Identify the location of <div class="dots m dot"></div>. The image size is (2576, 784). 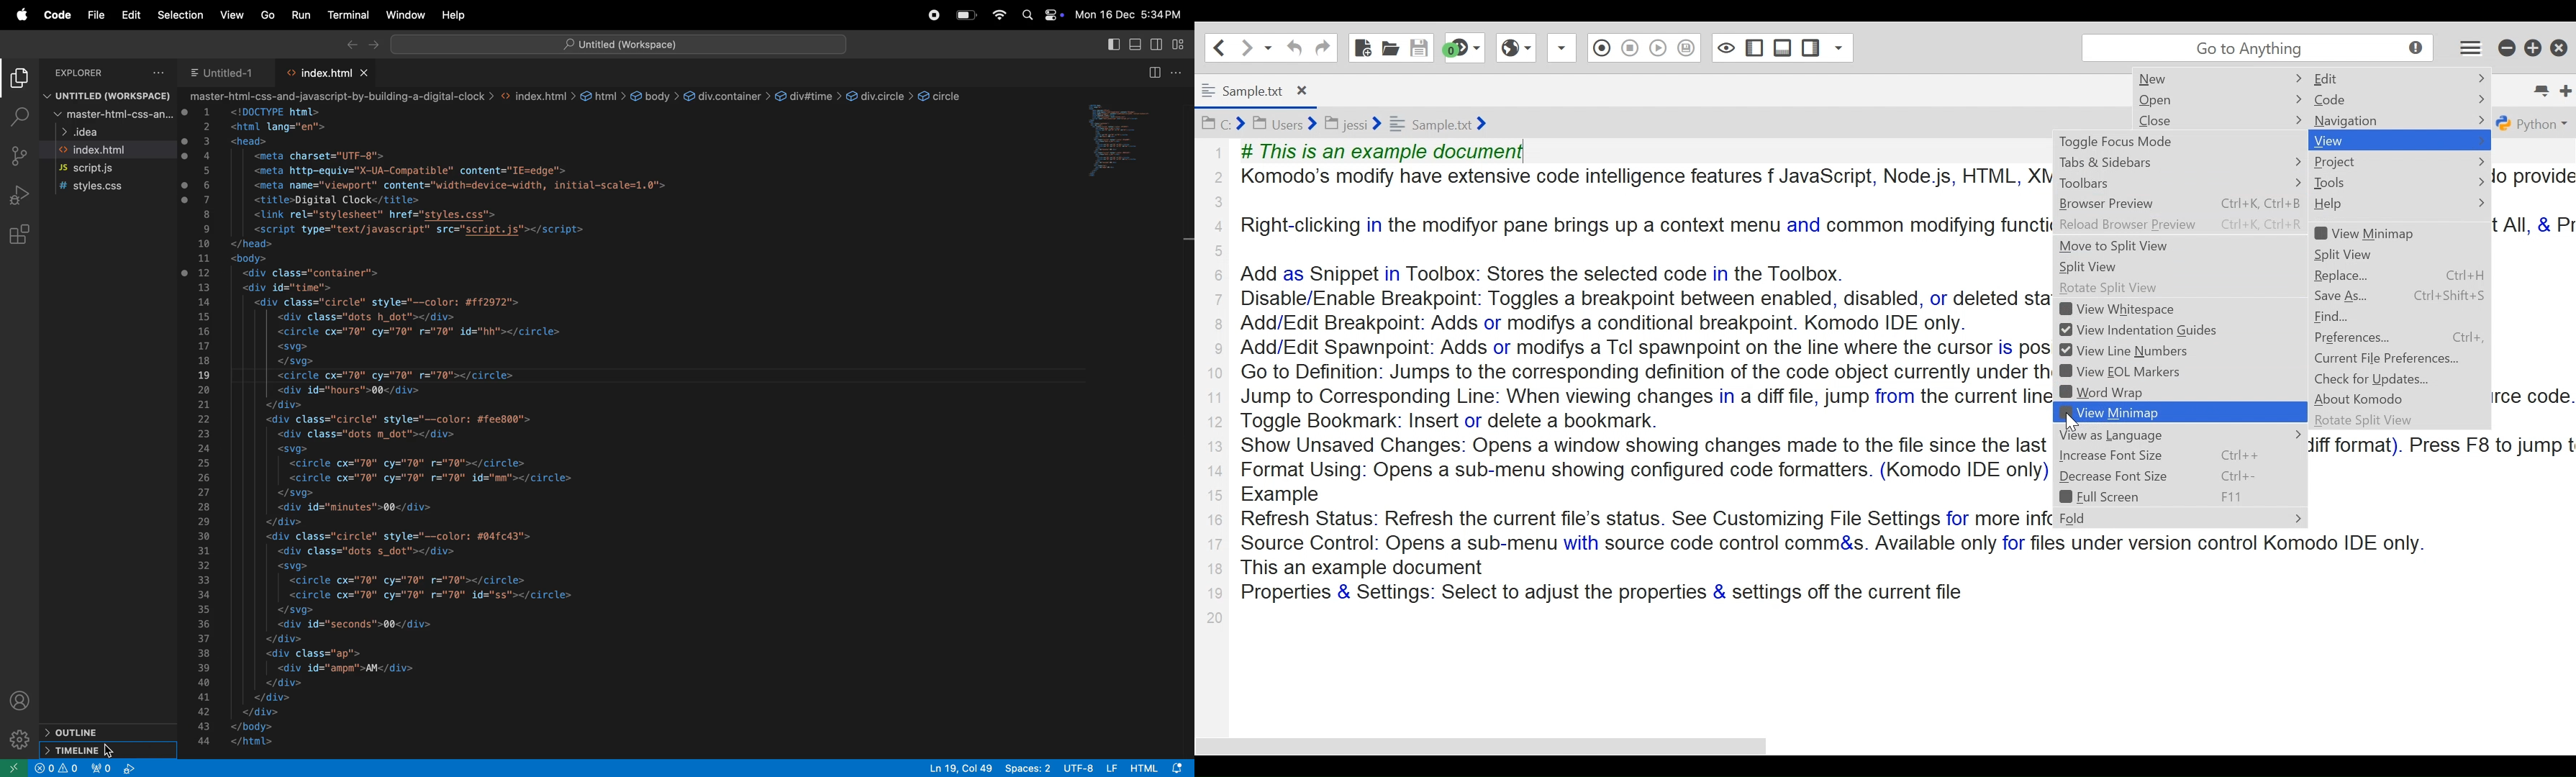
(365, 434).